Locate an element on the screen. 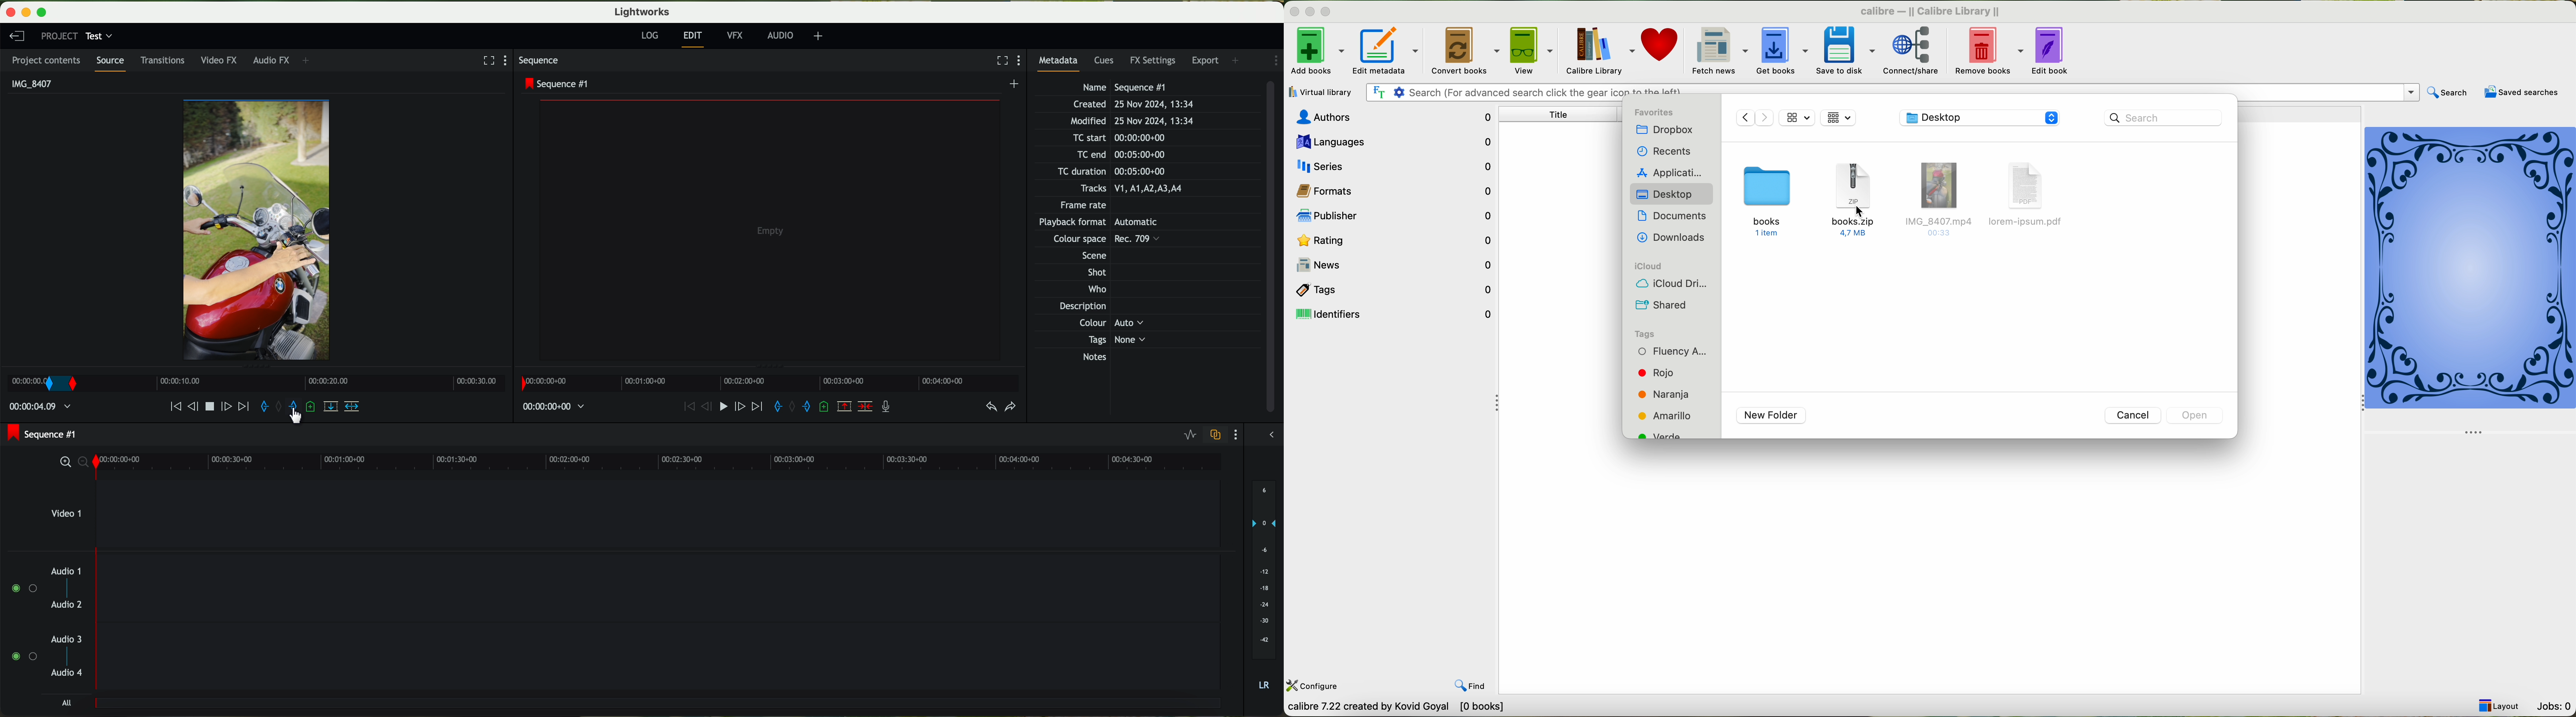  audio 2 is located at coordinates (67, 606).